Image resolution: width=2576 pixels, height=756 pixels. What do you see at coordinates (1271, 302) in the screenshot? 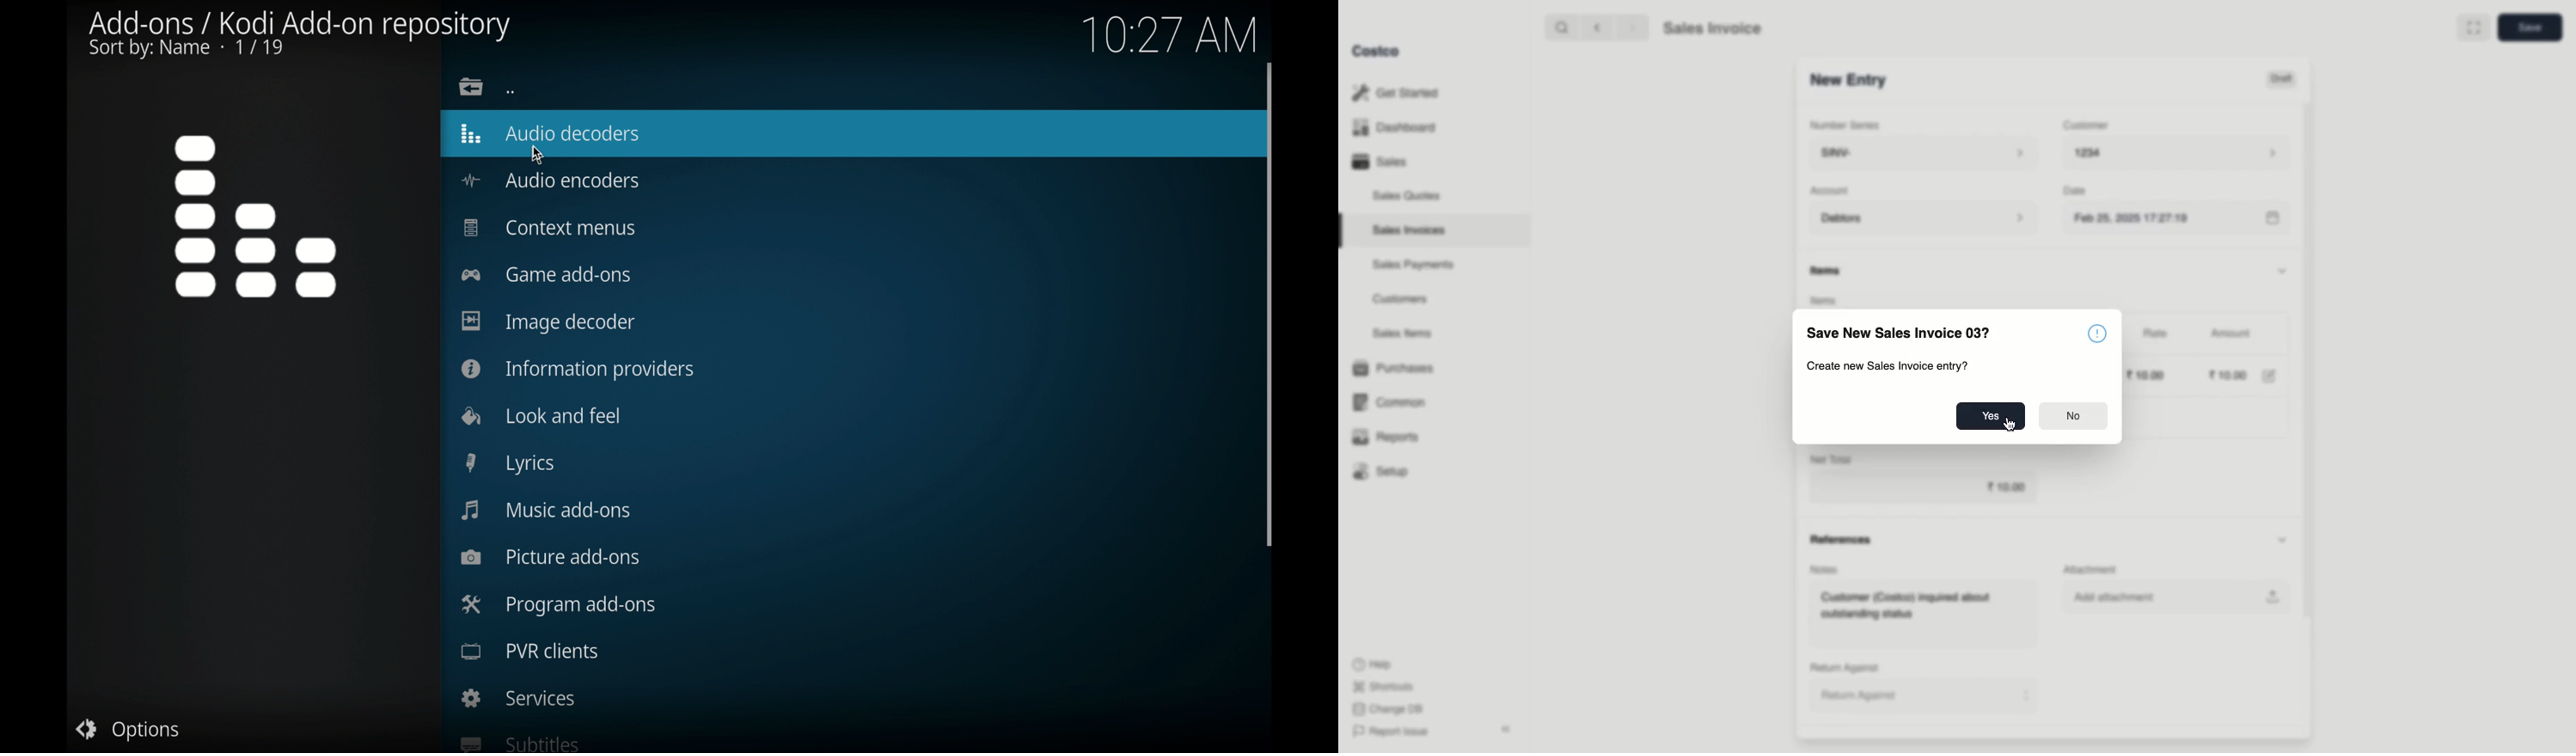
I see `scroll box` at bounding box center [1271, 302].